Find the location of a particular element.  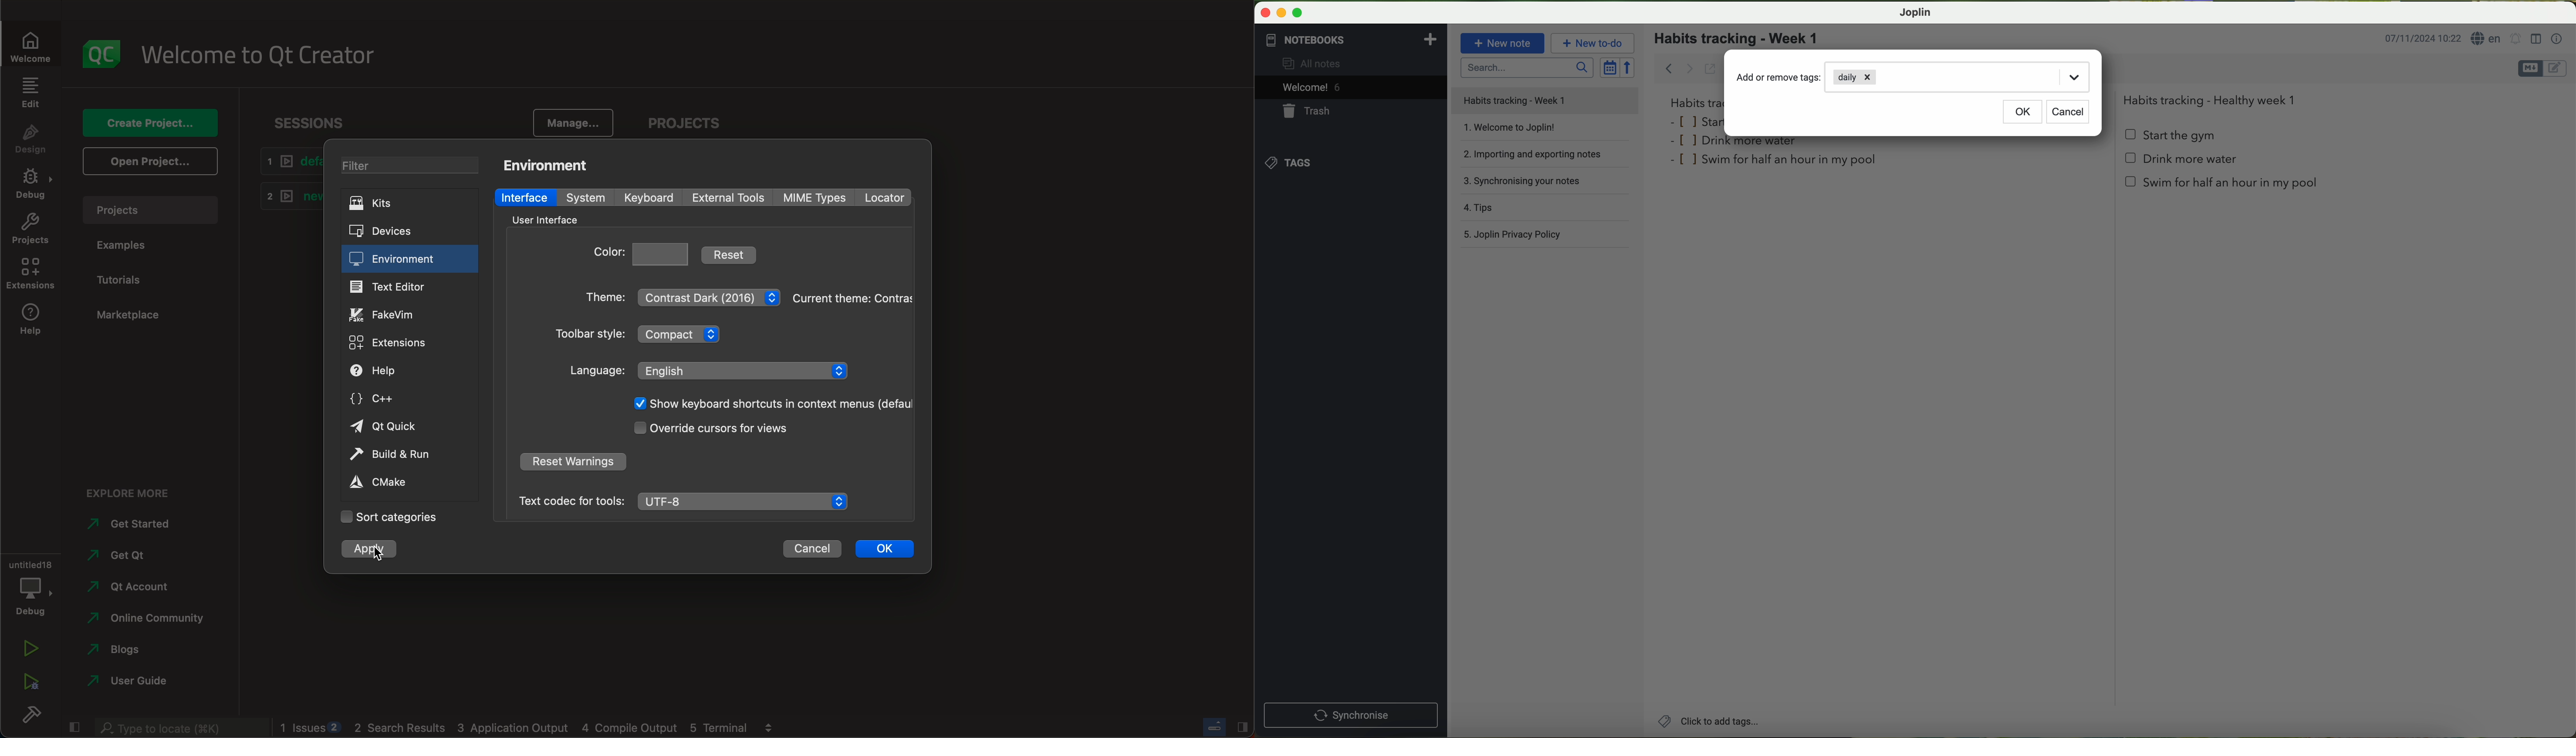

add or remove tags is located at coordinates (1780, 77).